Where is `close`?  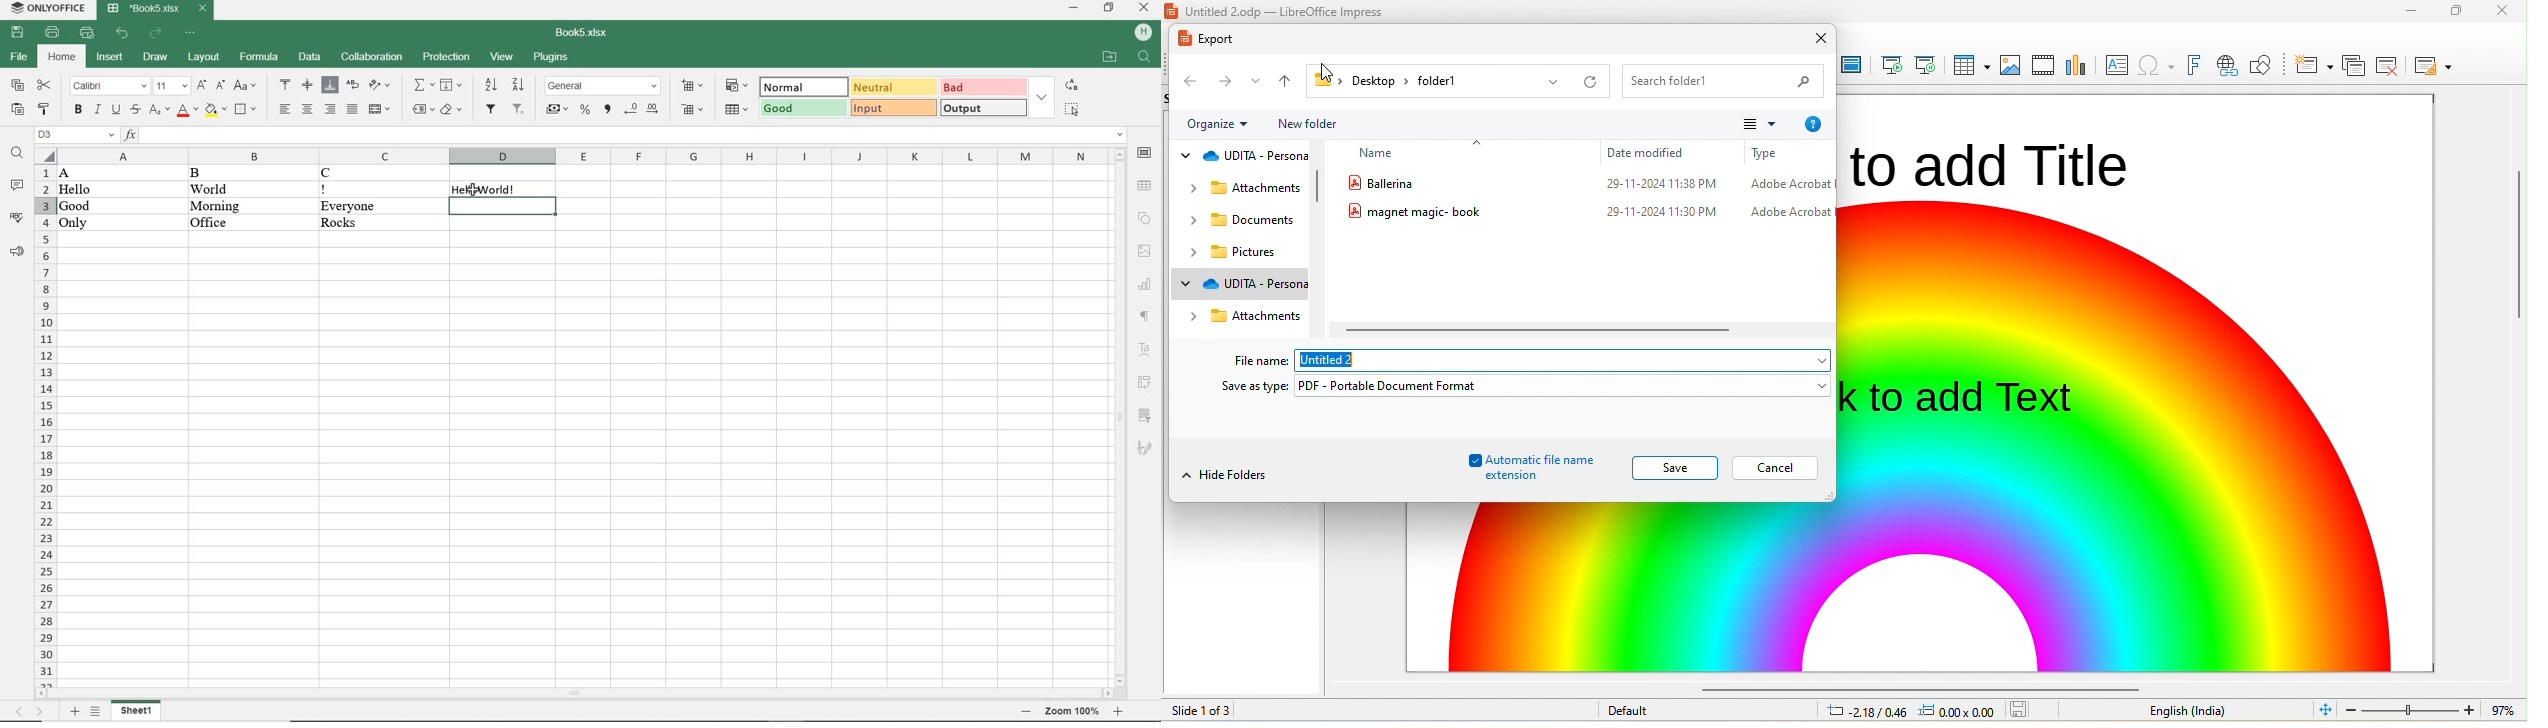 close is located at coordinates (2507, 11).